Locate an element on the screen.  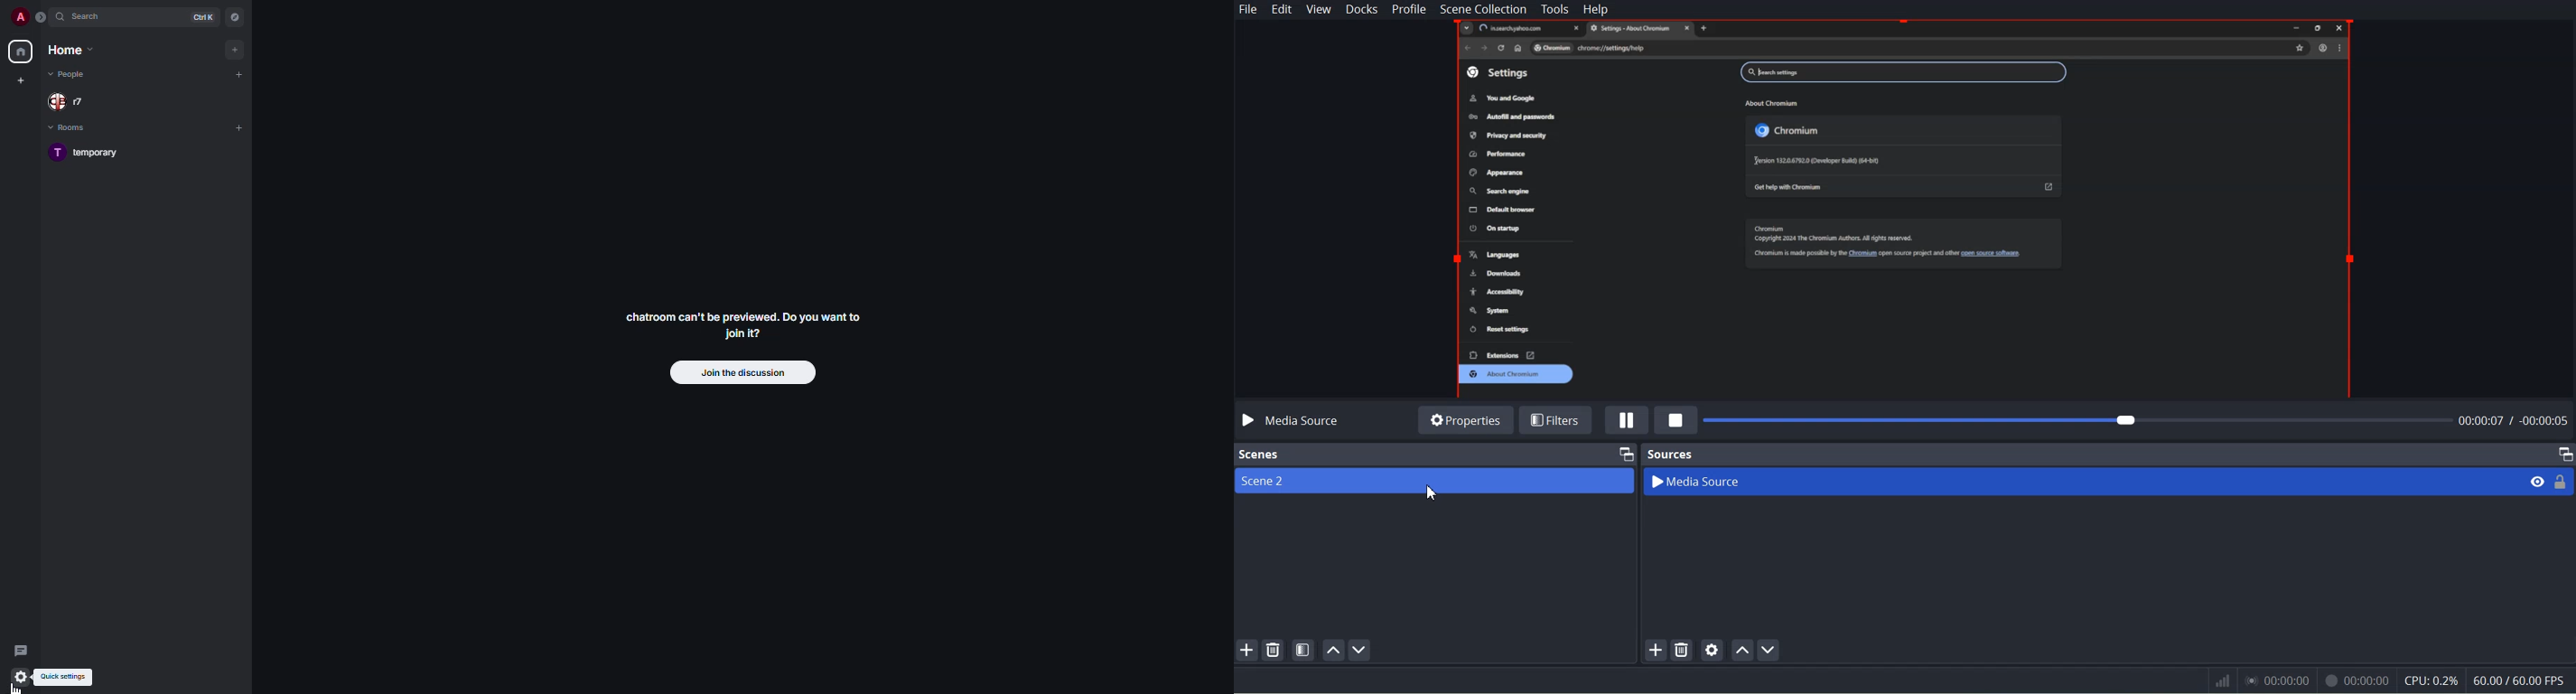
Filters is located at coordinates (1558, 419).